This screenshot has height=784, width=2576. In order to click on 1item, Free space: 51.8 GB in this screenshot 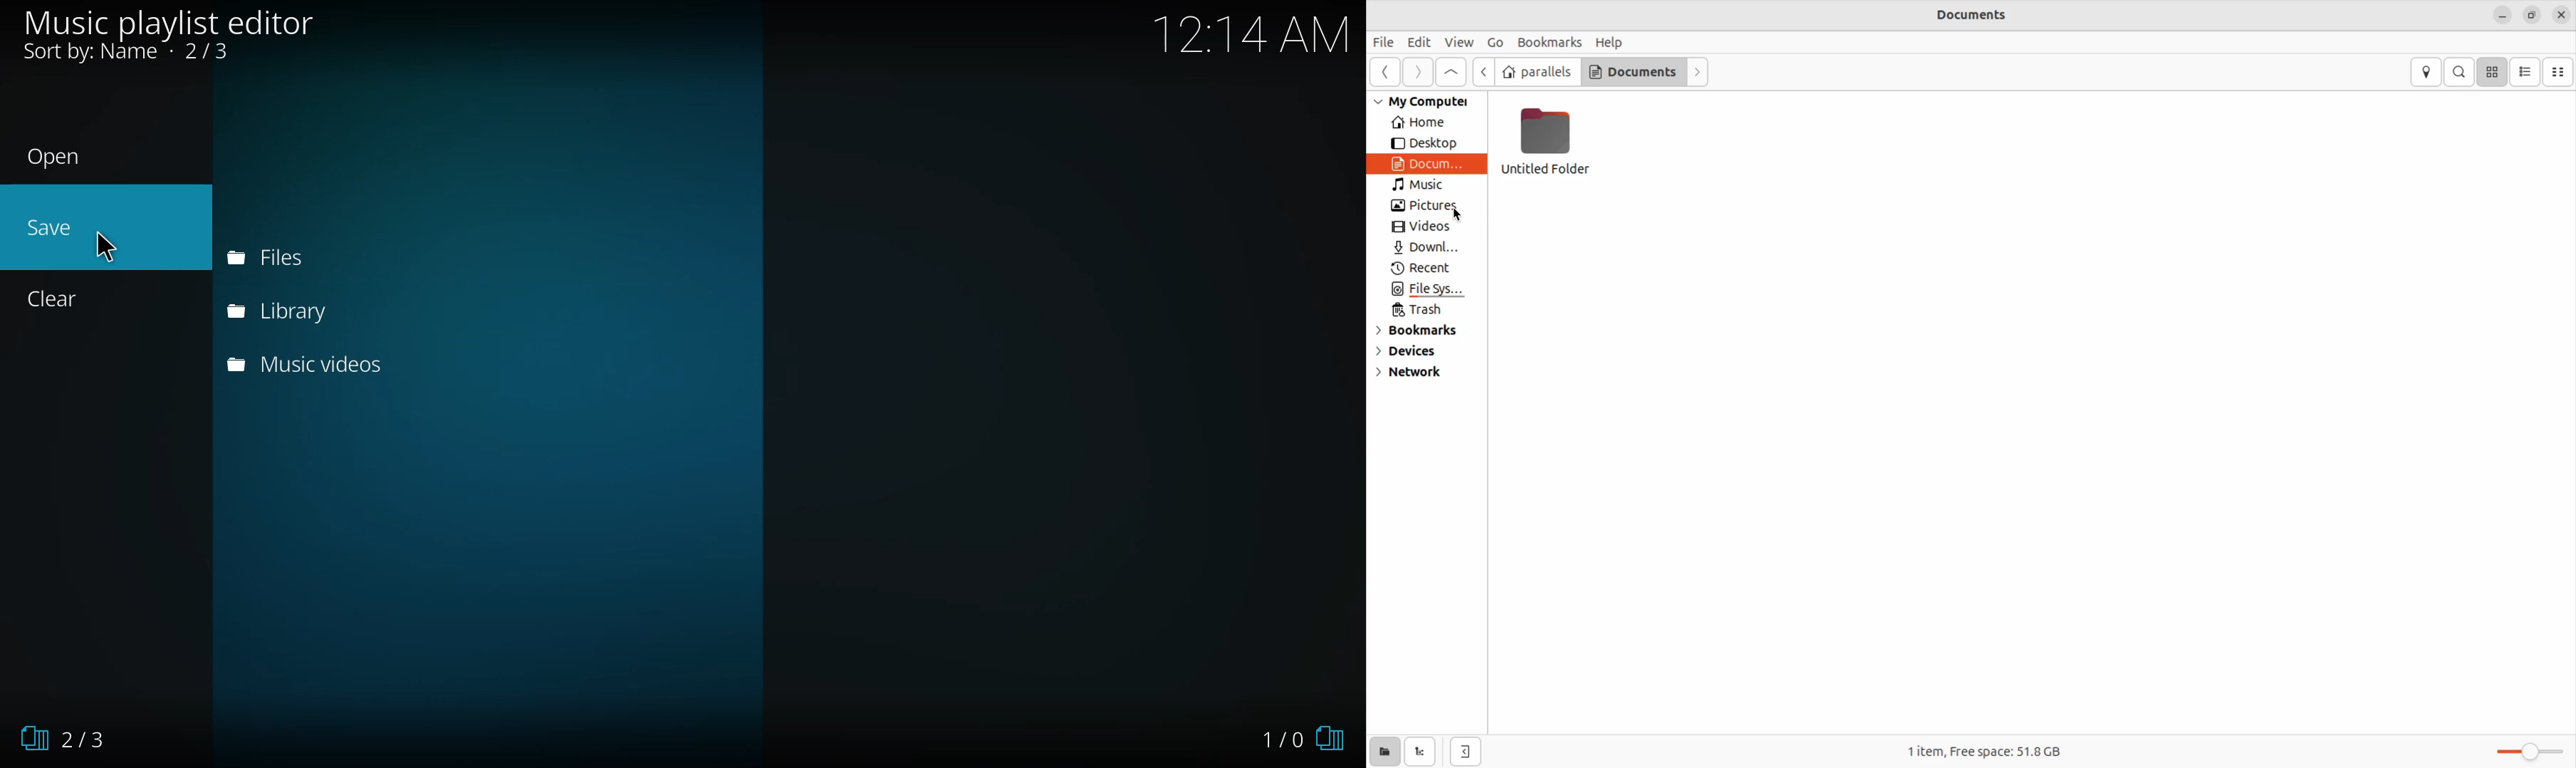, I will do `click(1999, 747)`.